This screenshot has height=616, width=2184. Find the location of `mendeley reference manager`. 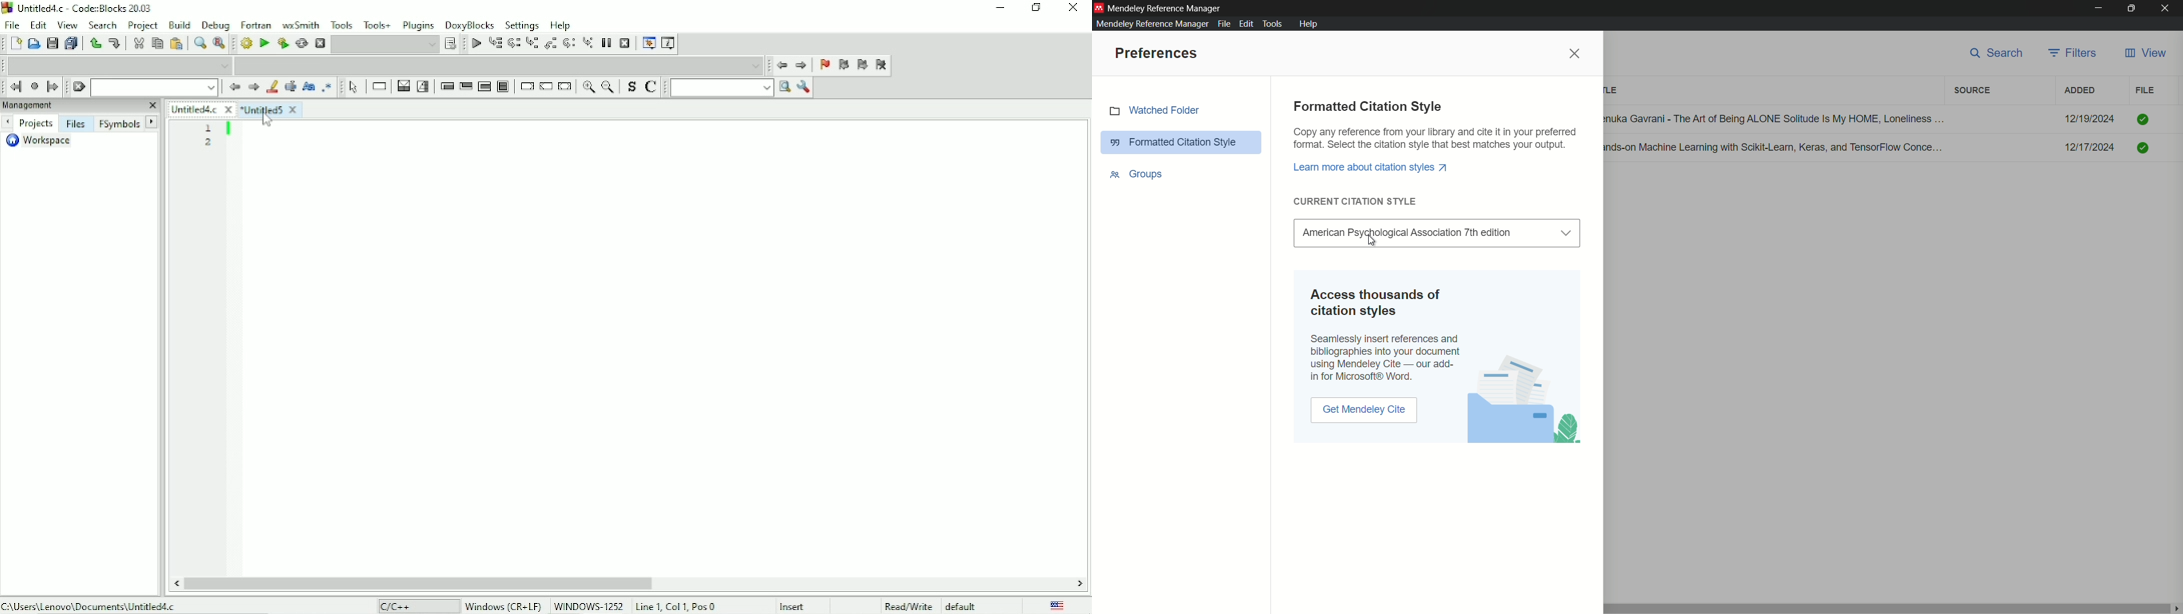

mendeley reference manager is located at coordinates (1152, 24).